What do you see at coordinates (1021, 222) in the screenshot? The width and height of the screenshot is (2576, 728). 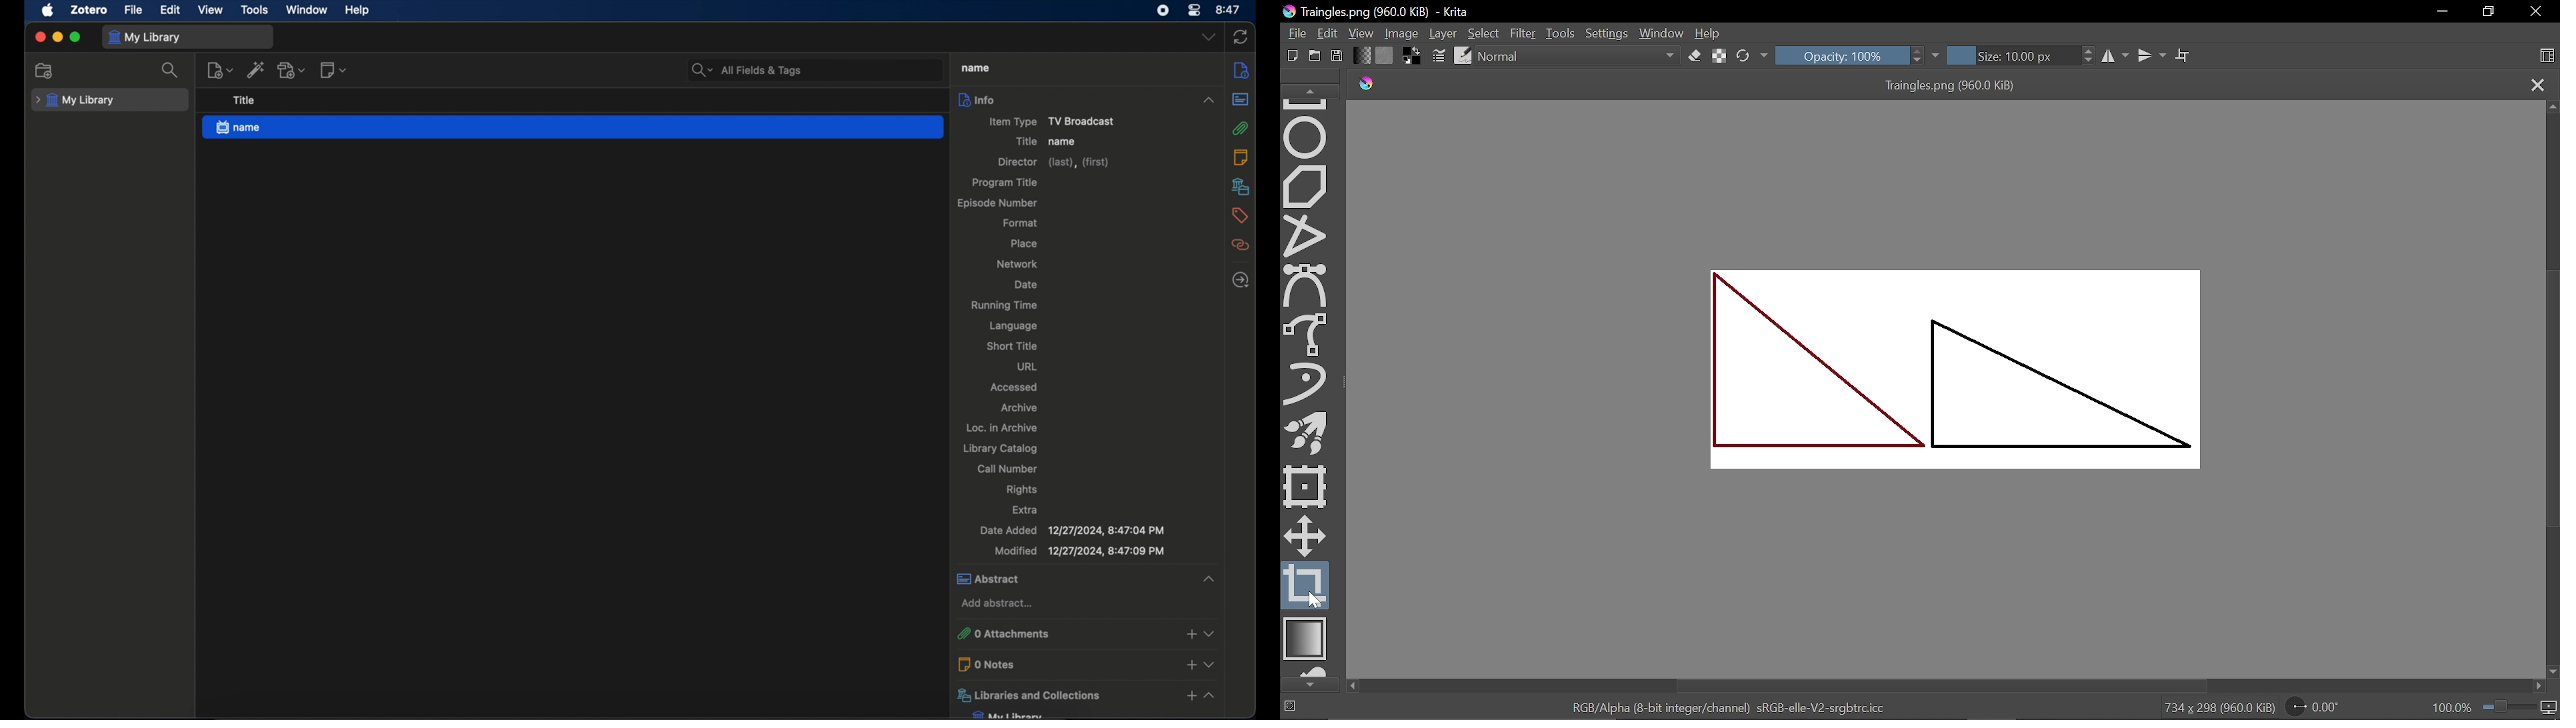 I see `format` at bounding box center [1021, 222].